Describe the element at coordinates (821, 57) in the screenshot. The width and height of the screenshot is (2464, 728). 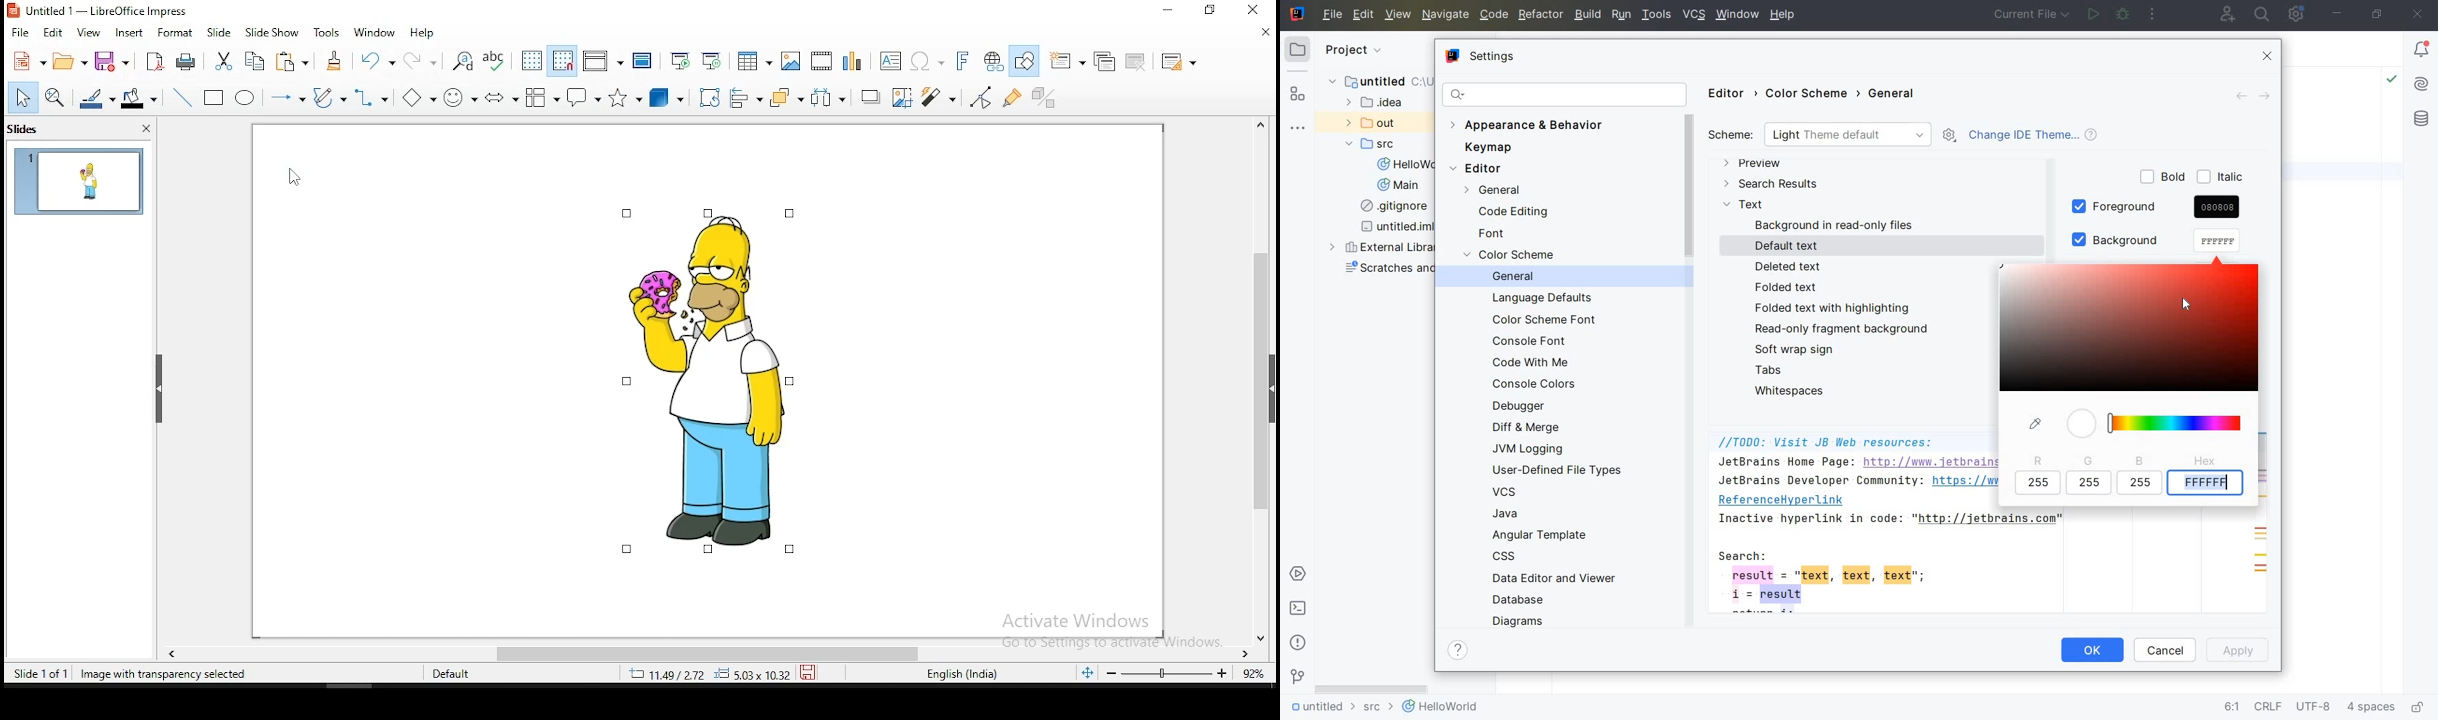
I see `insert audio or video` at that location.